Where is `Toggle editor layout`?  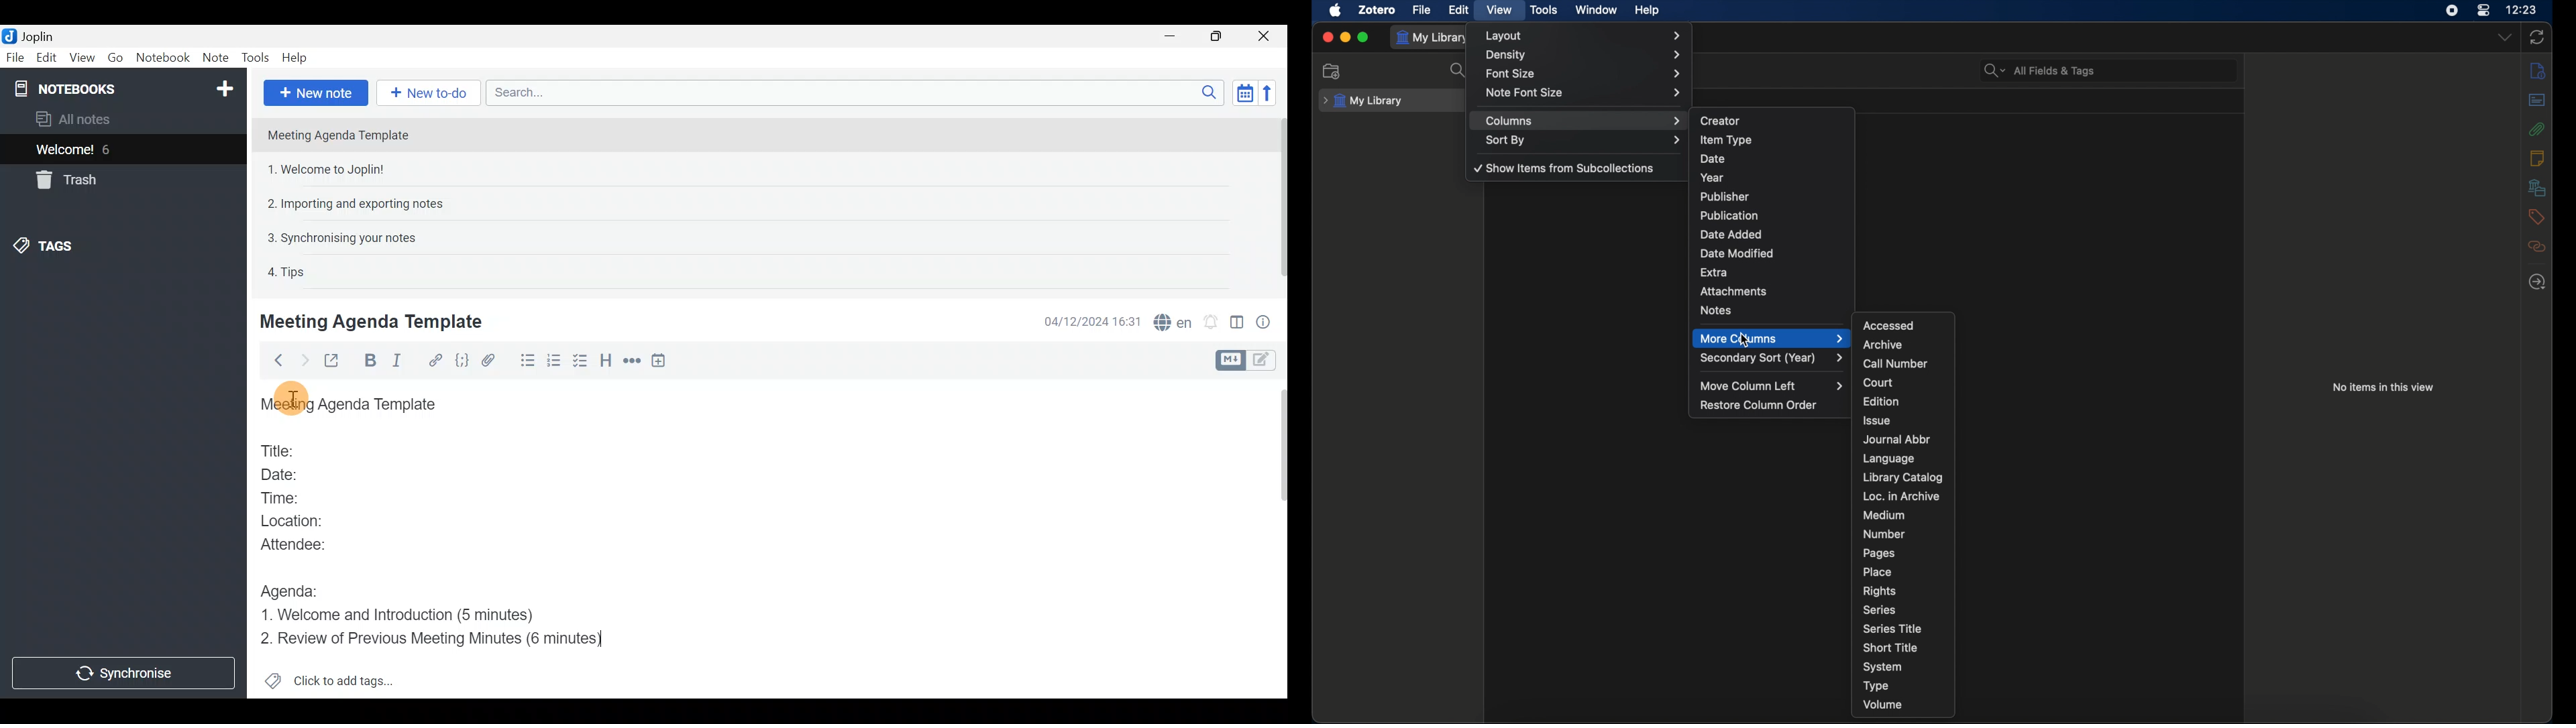
Toggle editor layout is located at coordinates (1238, 324).